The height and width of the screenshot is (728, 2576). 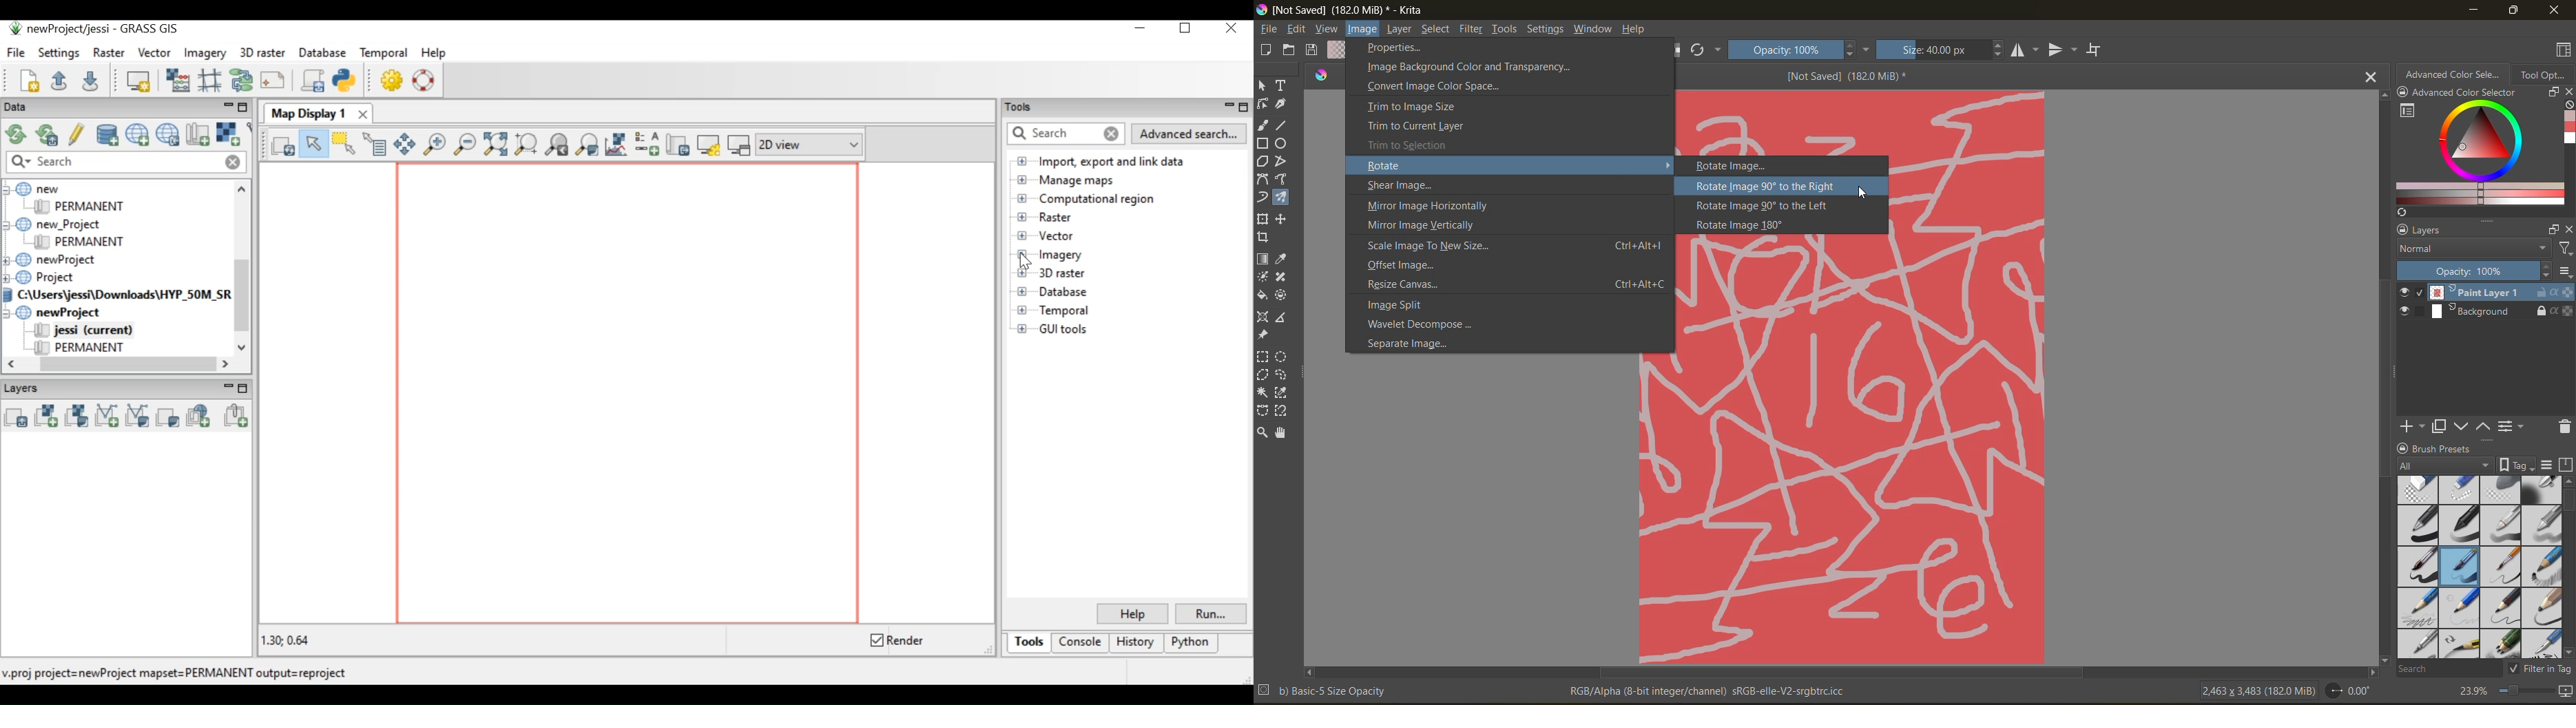 I want to click on Arrow, so click(x=1668, y=164).